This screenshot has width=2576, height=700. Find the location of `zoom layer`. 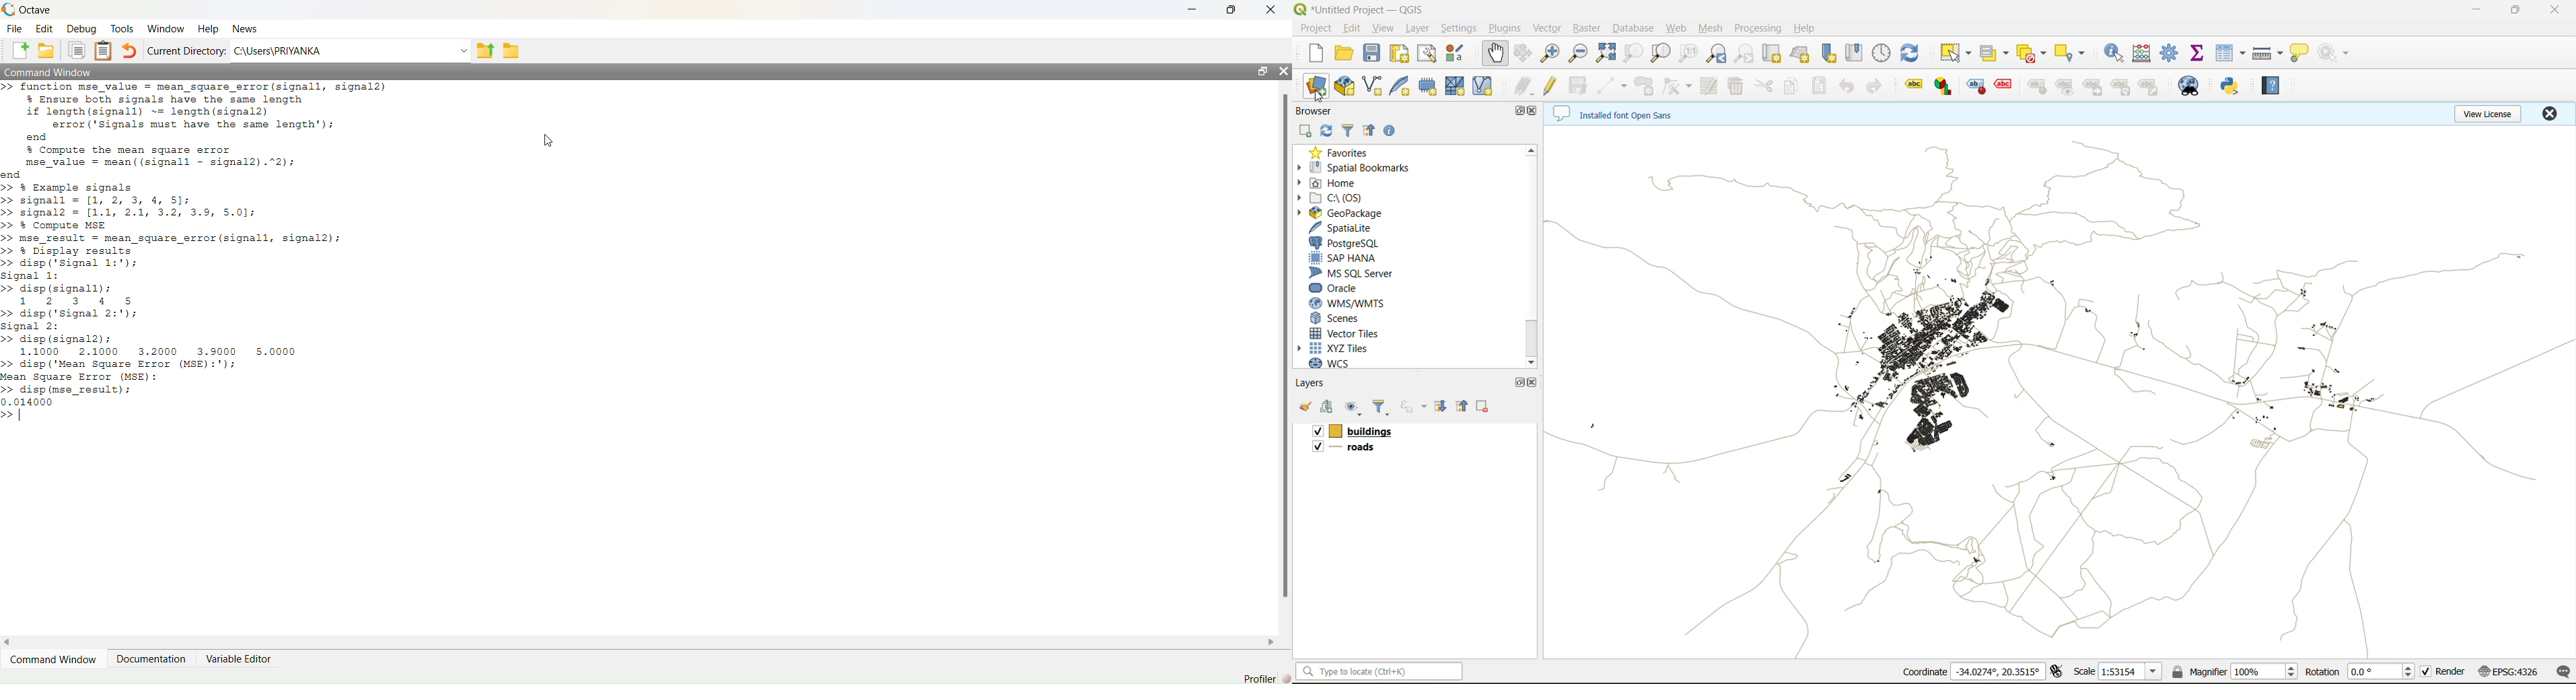

zoom layer is located at coordinates (1661, 55).